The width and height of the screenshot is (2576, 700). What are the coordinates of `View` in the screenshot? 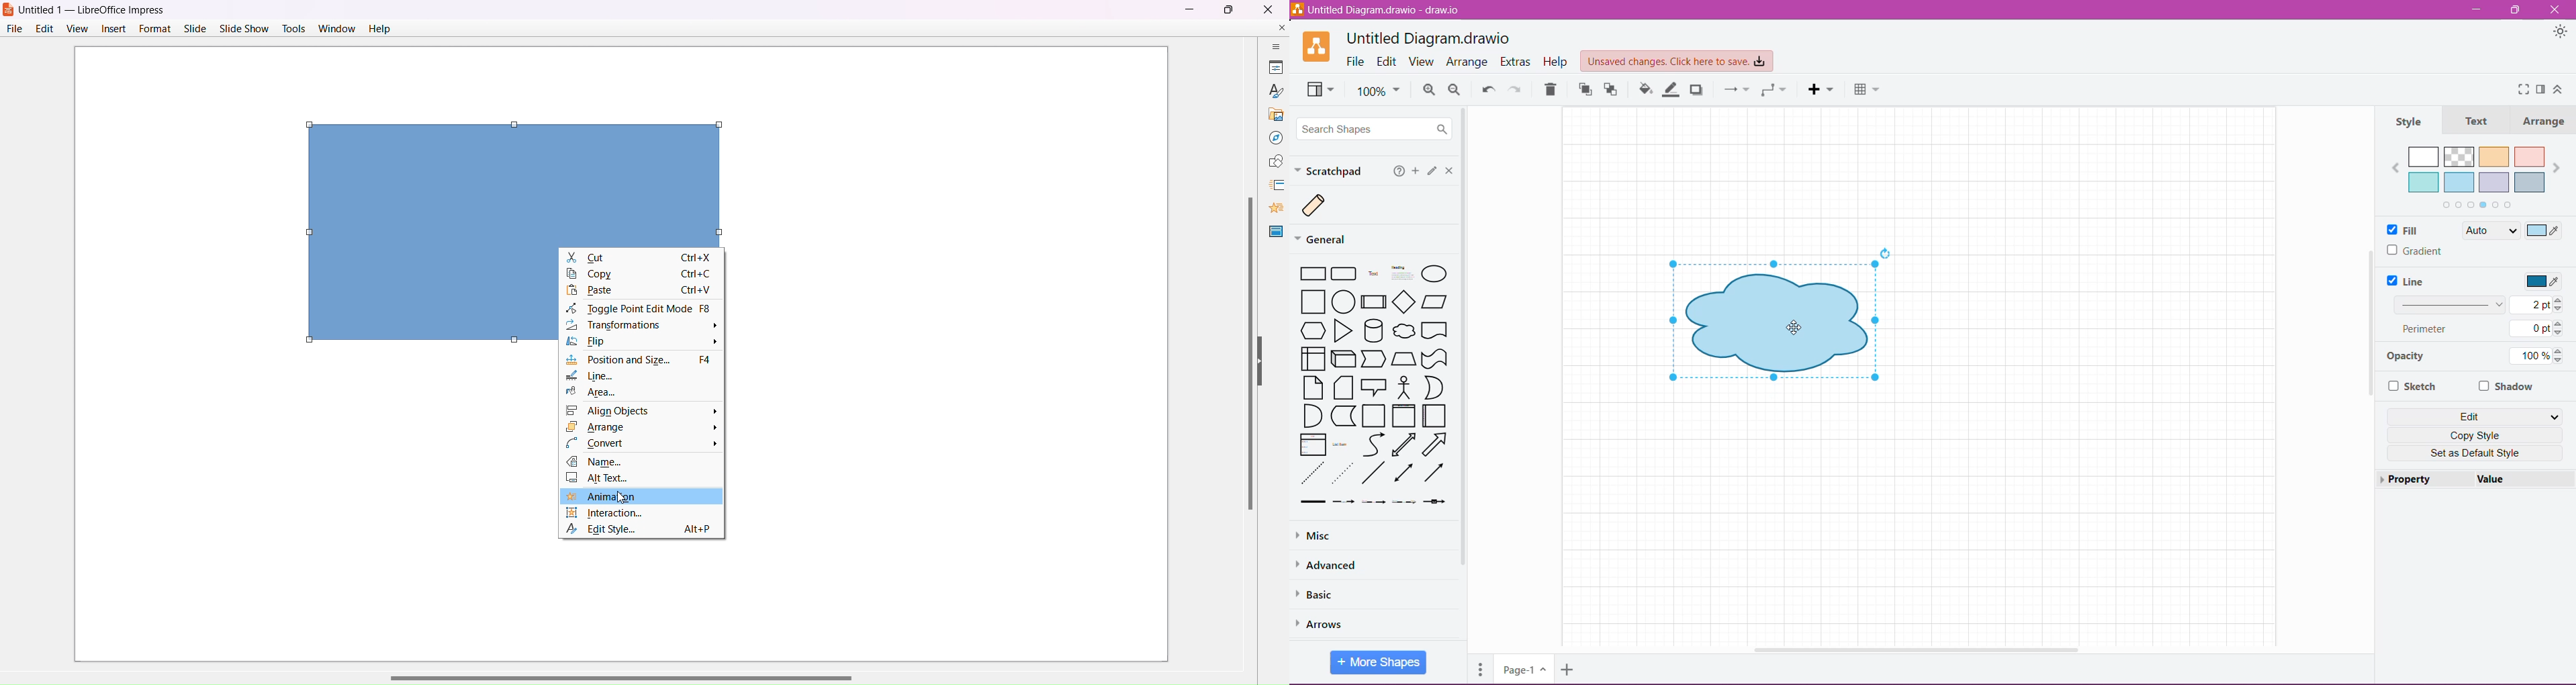 It's located at (1322, 90).